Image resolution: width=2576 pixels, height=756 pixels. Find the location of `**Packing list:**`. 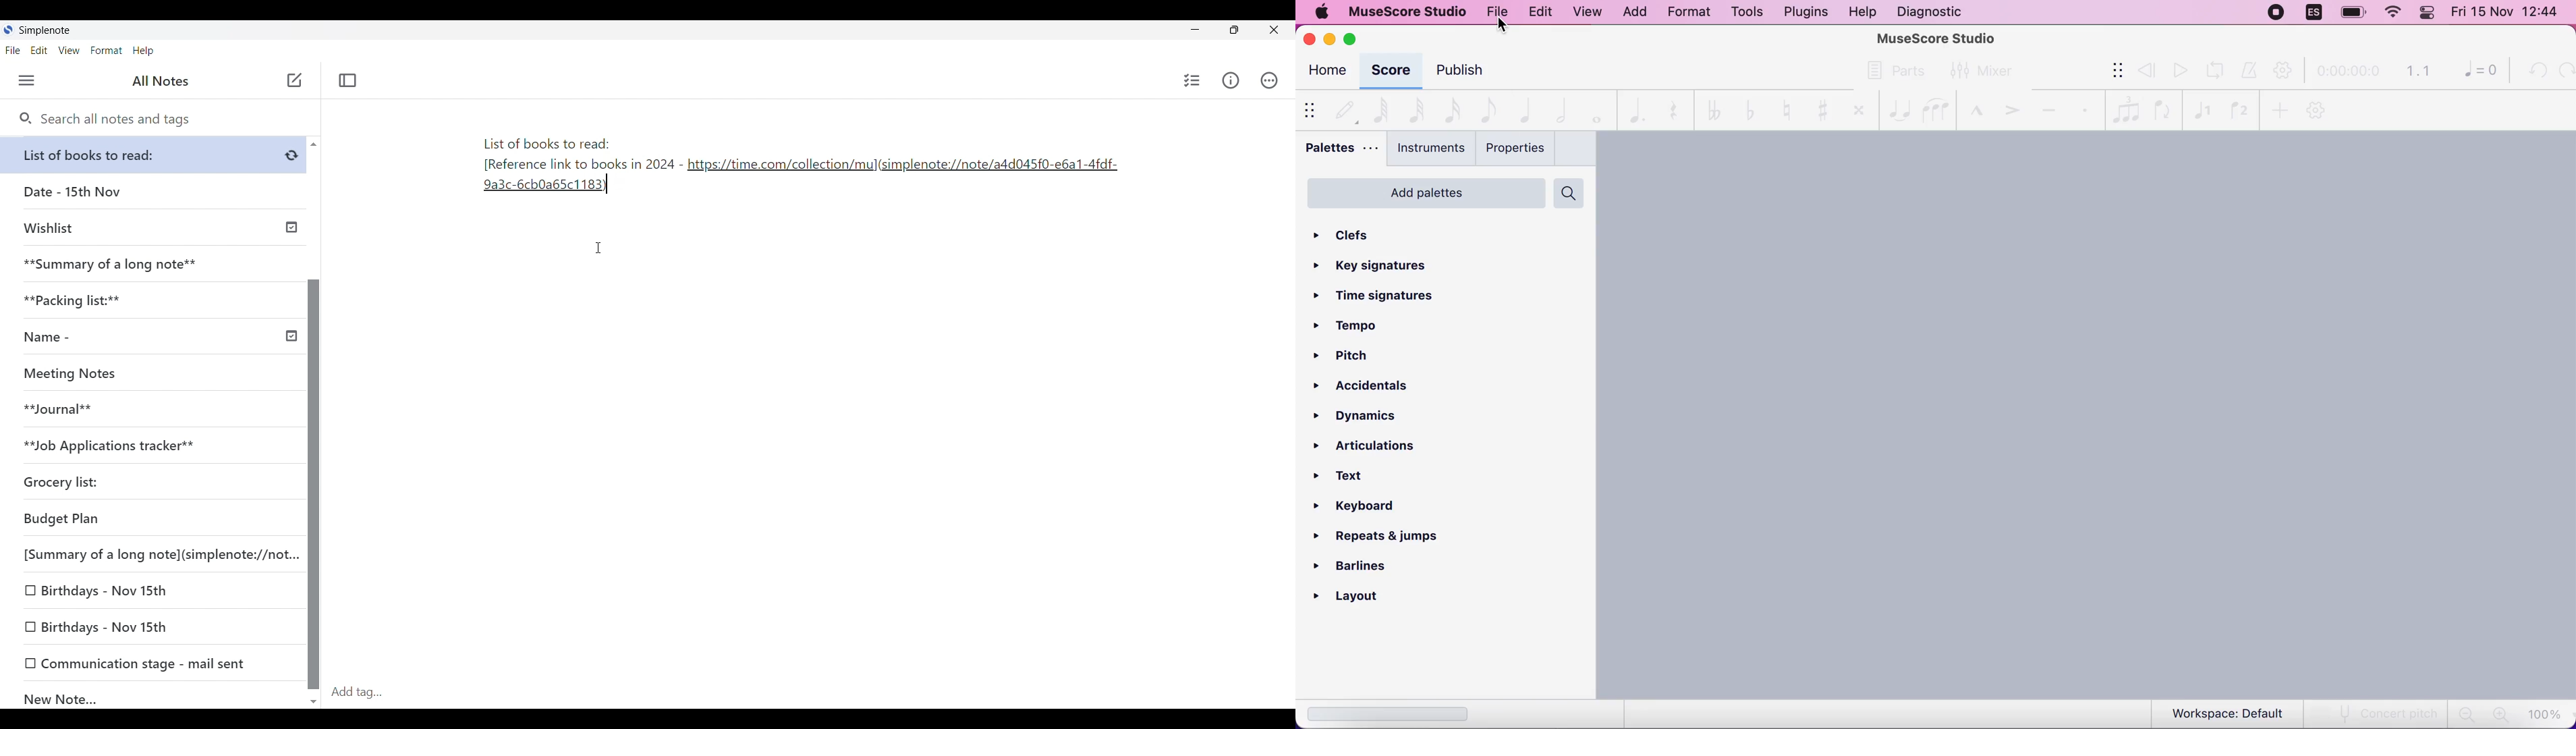

**Packing list:** is located at coordinates (155, 300).